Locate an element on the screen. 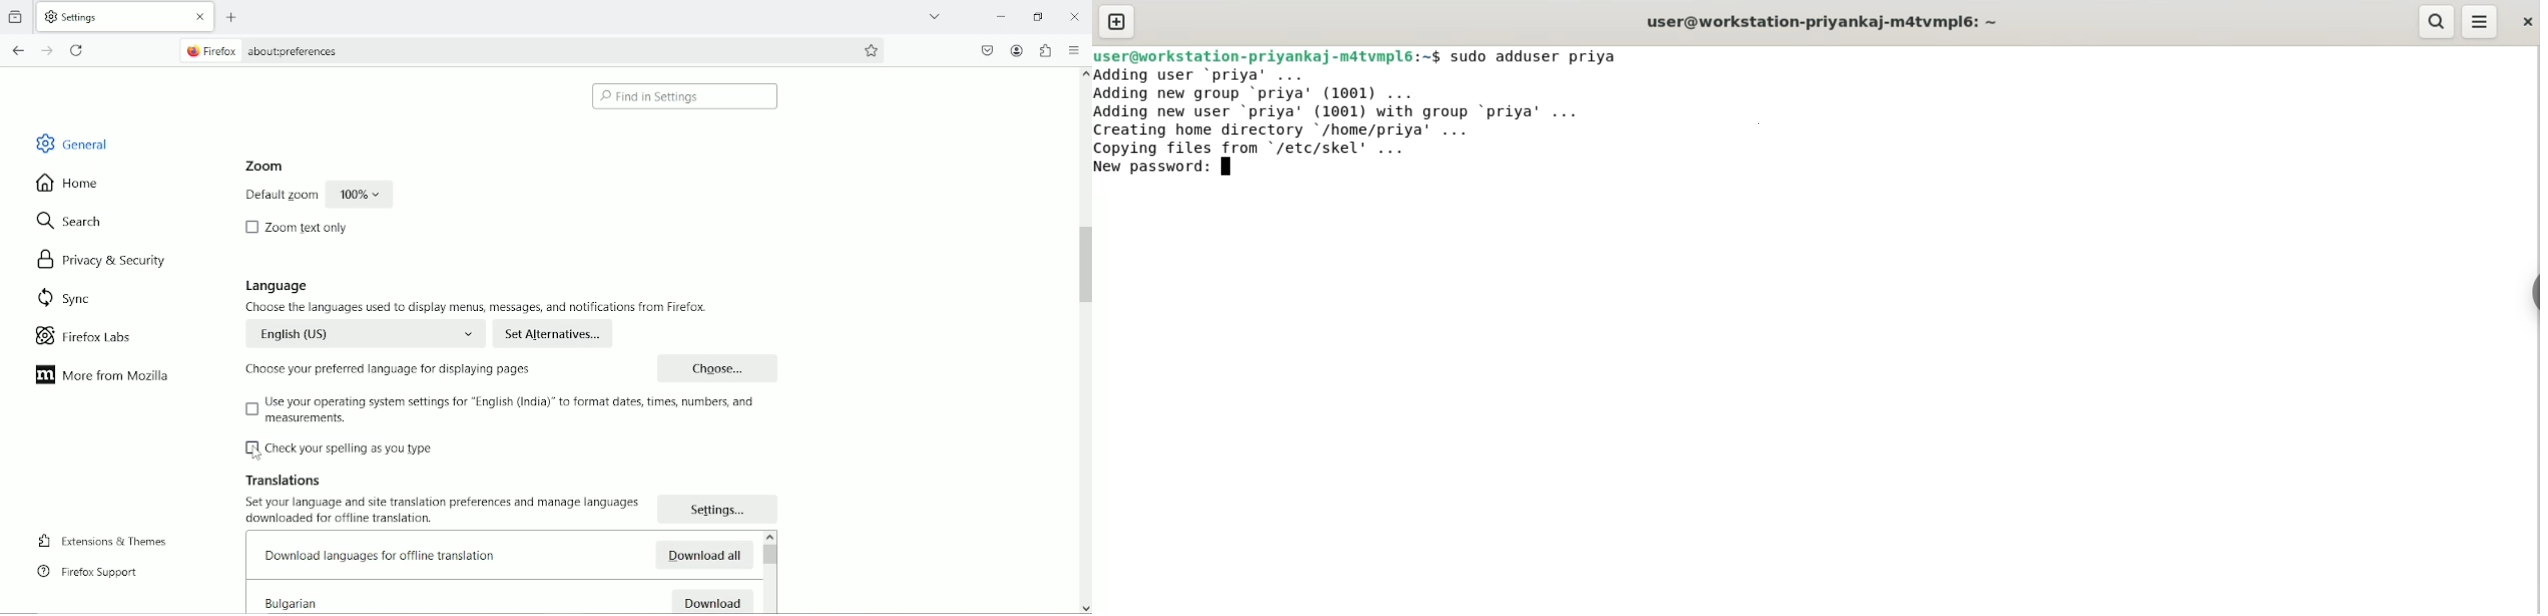  Check your spelling as you type is located at coordinates (339, 449).